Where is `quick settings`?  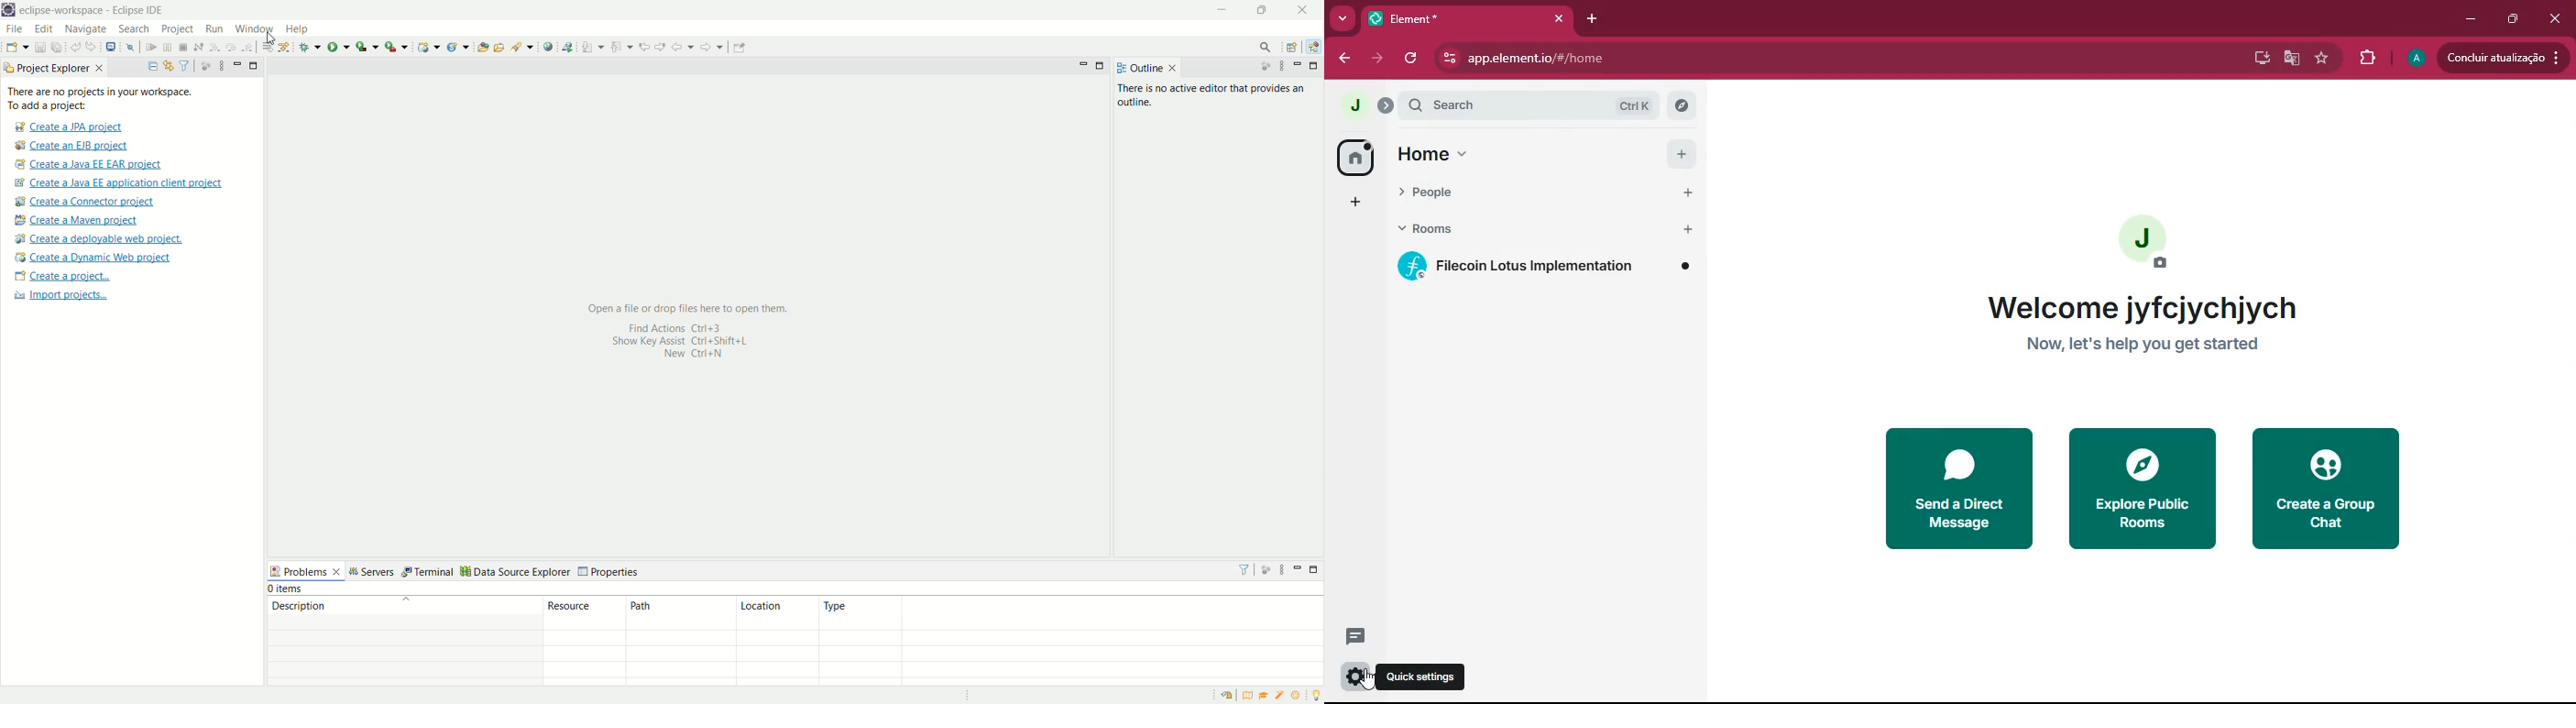 quick settings is located at coordinates (1354, 674).